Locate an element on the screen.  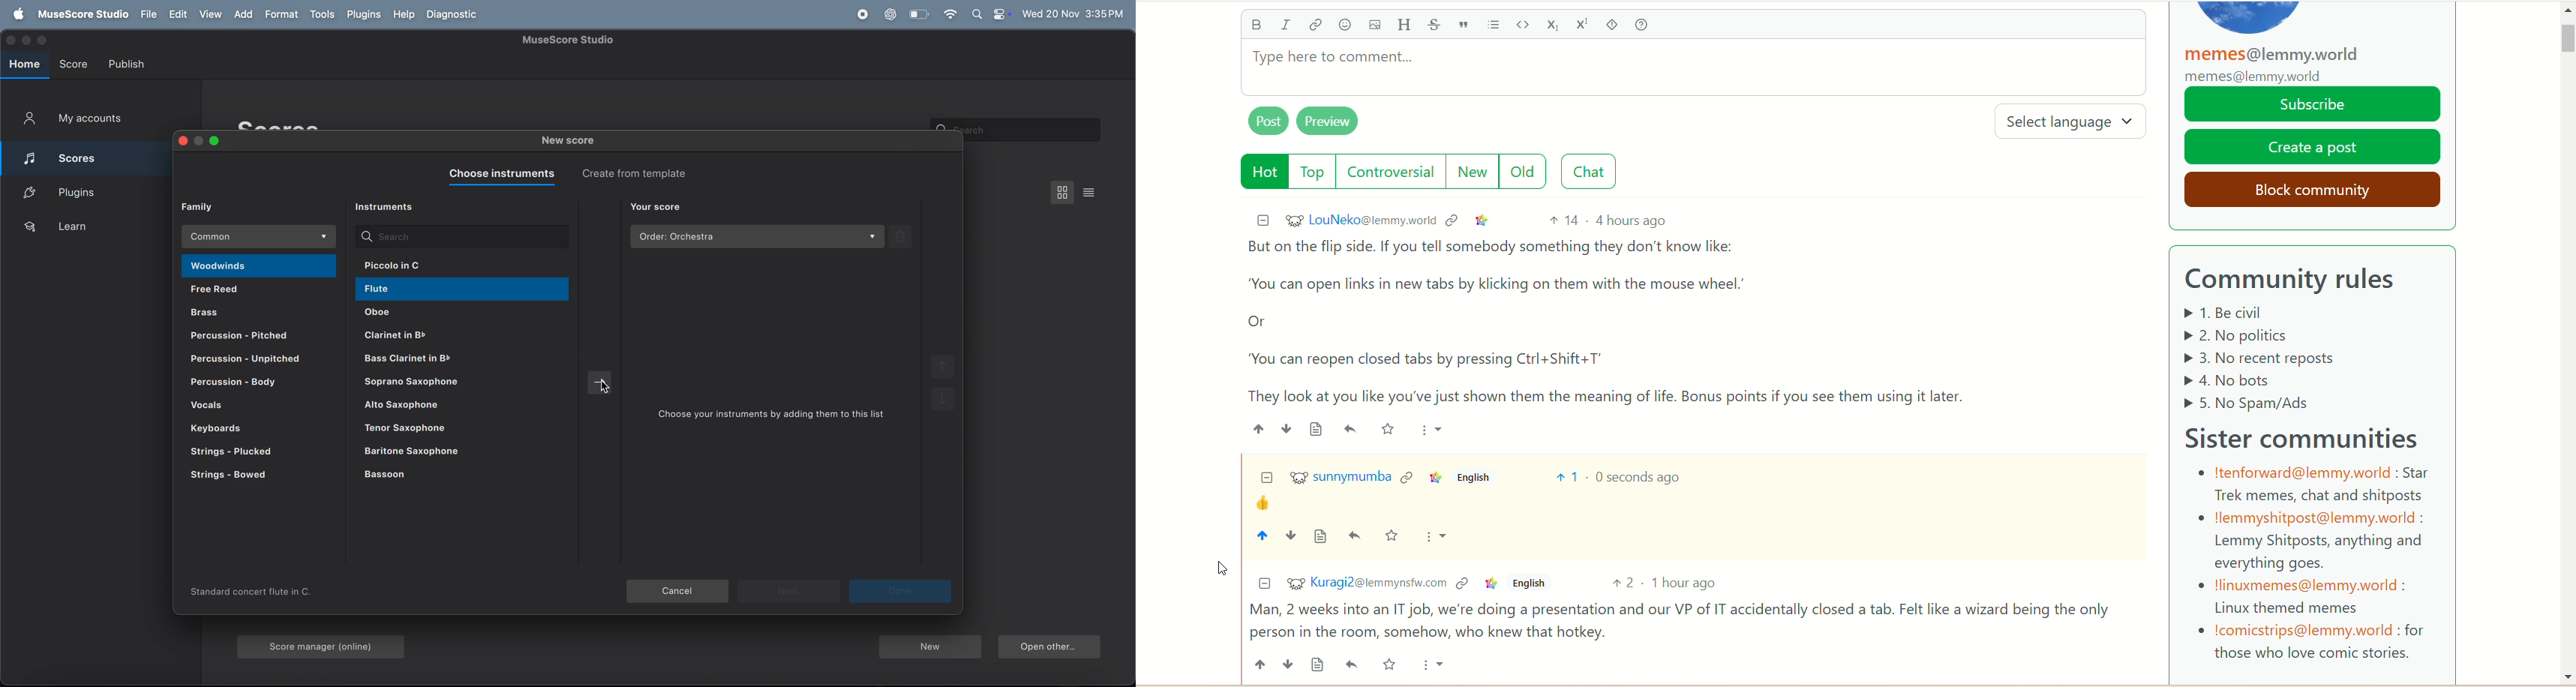
oboe is located at coordinates (433, 313).